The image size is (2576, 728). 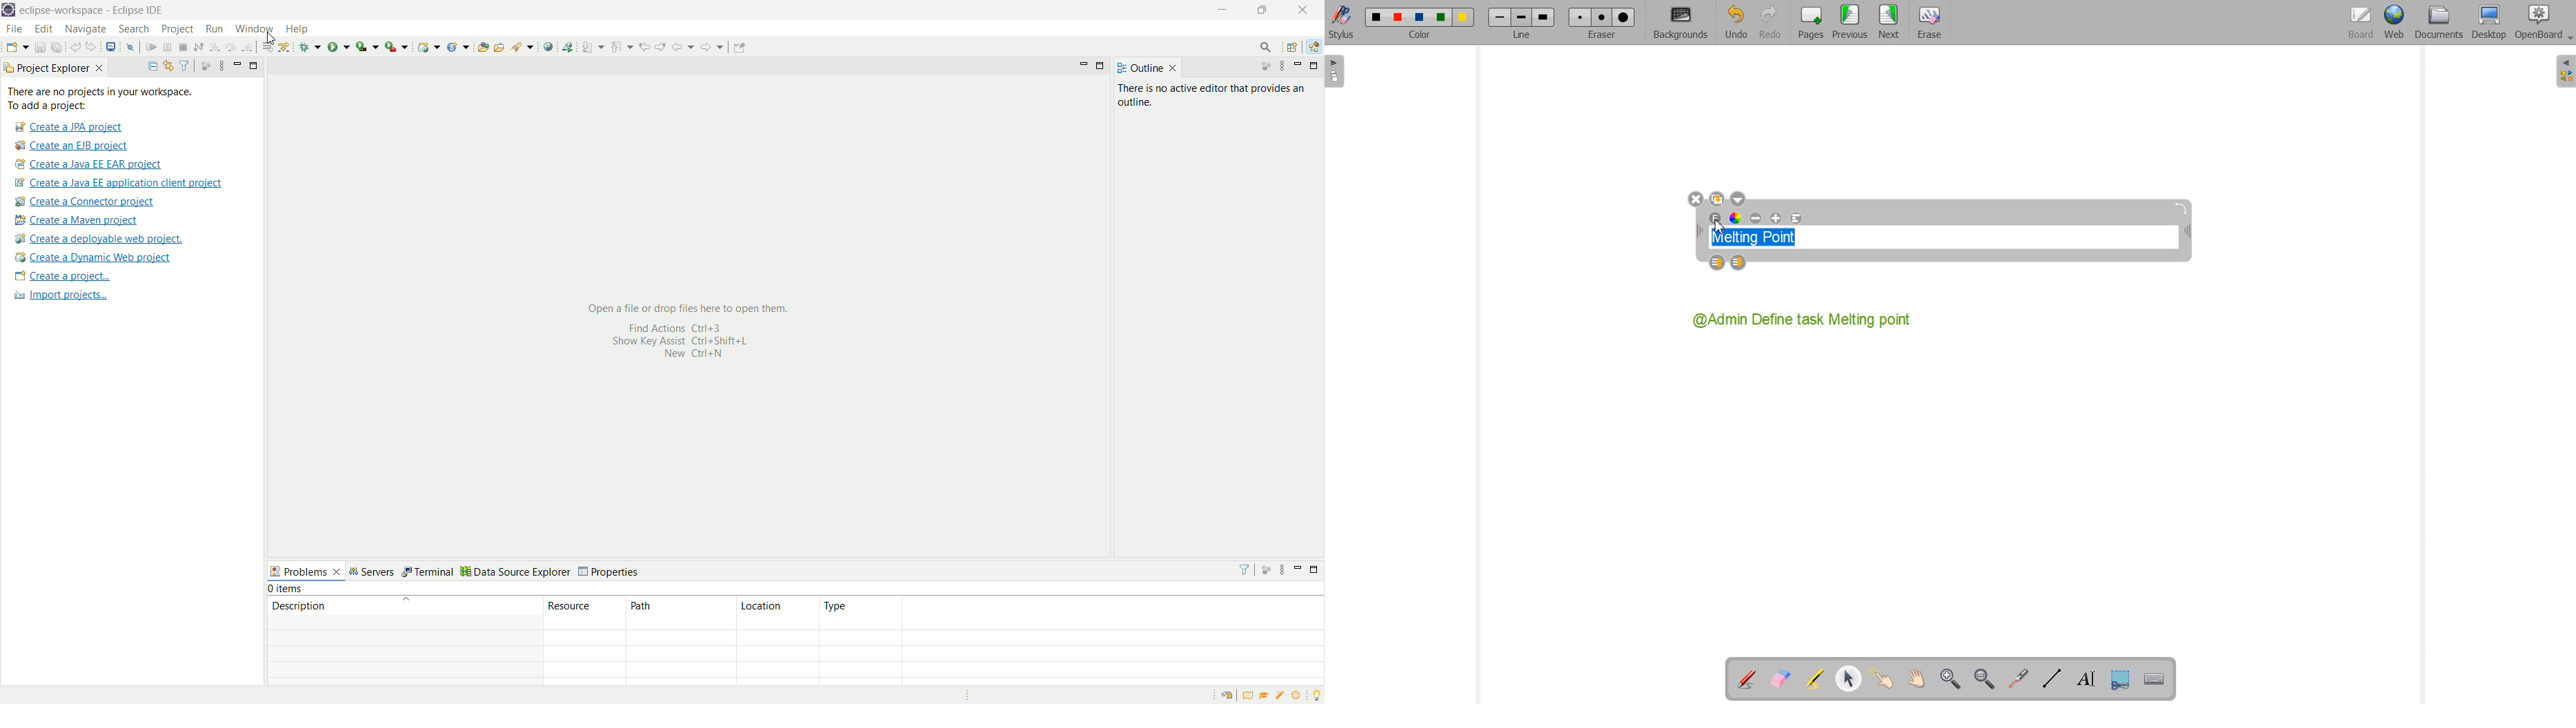 What do you see at coordinates (16, 48) in the screenshot?
I see `new` at bounding box center [16, 48].